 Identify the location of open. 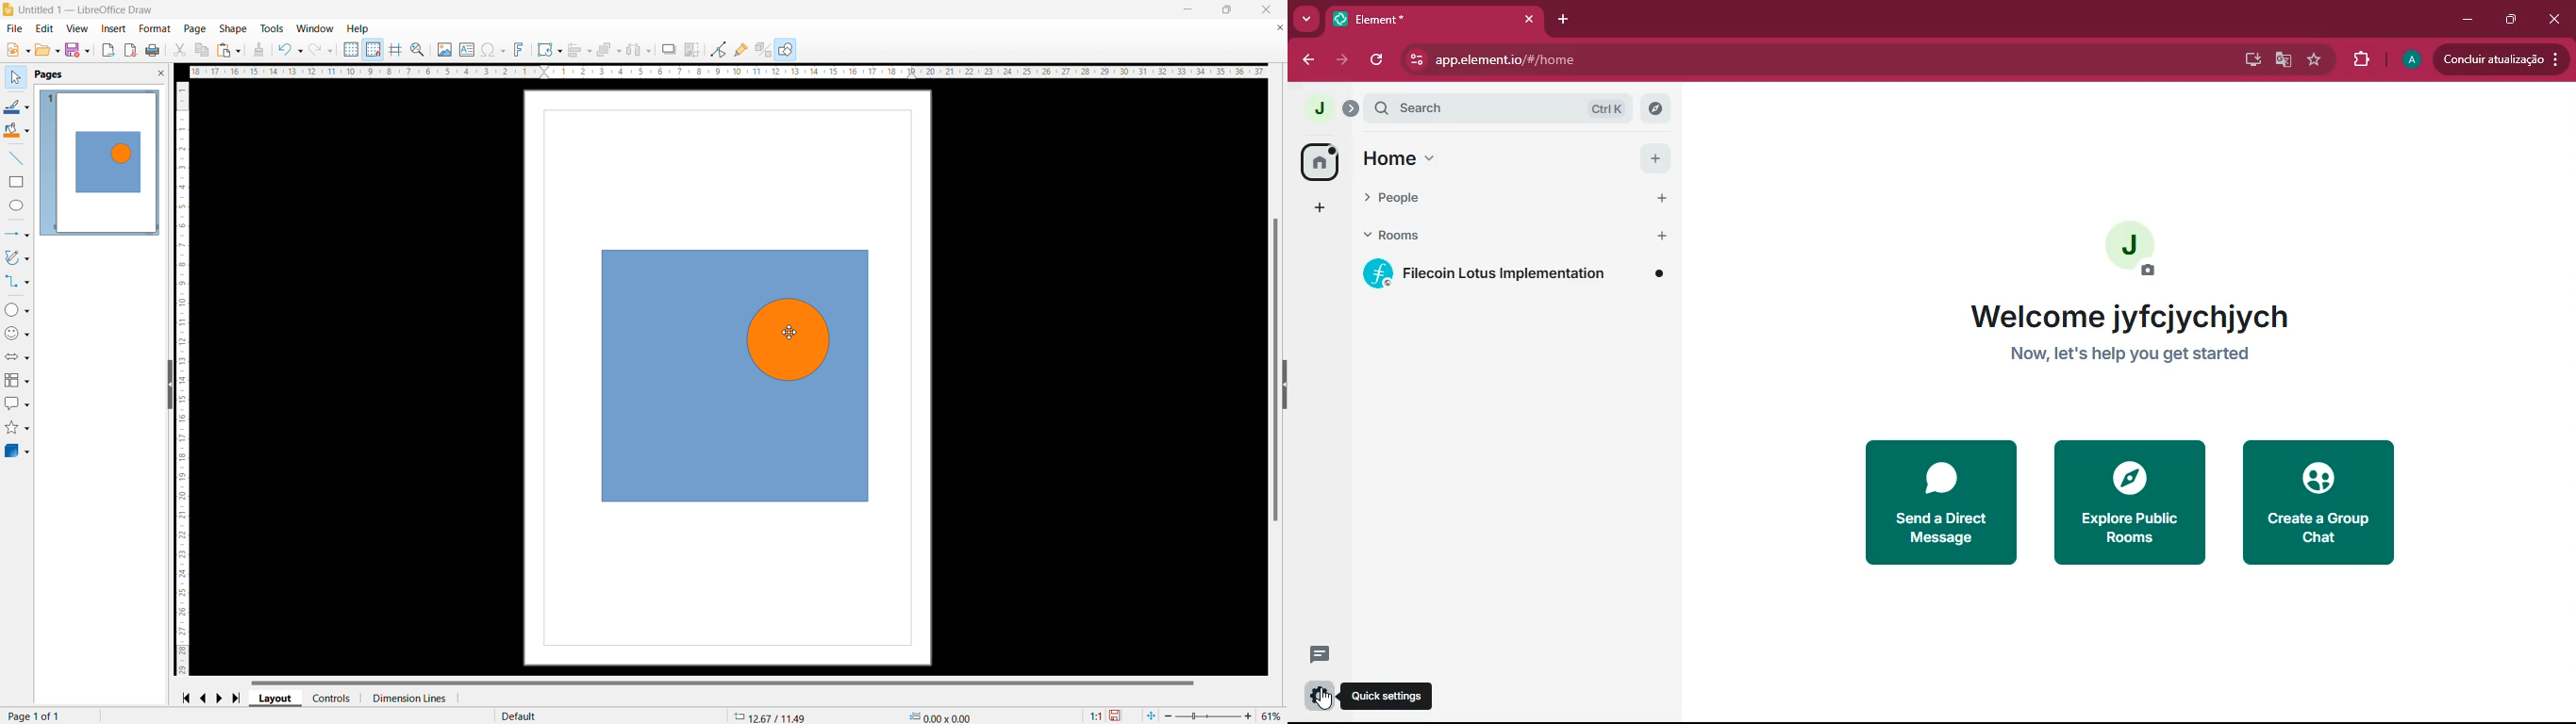
(48, 49).